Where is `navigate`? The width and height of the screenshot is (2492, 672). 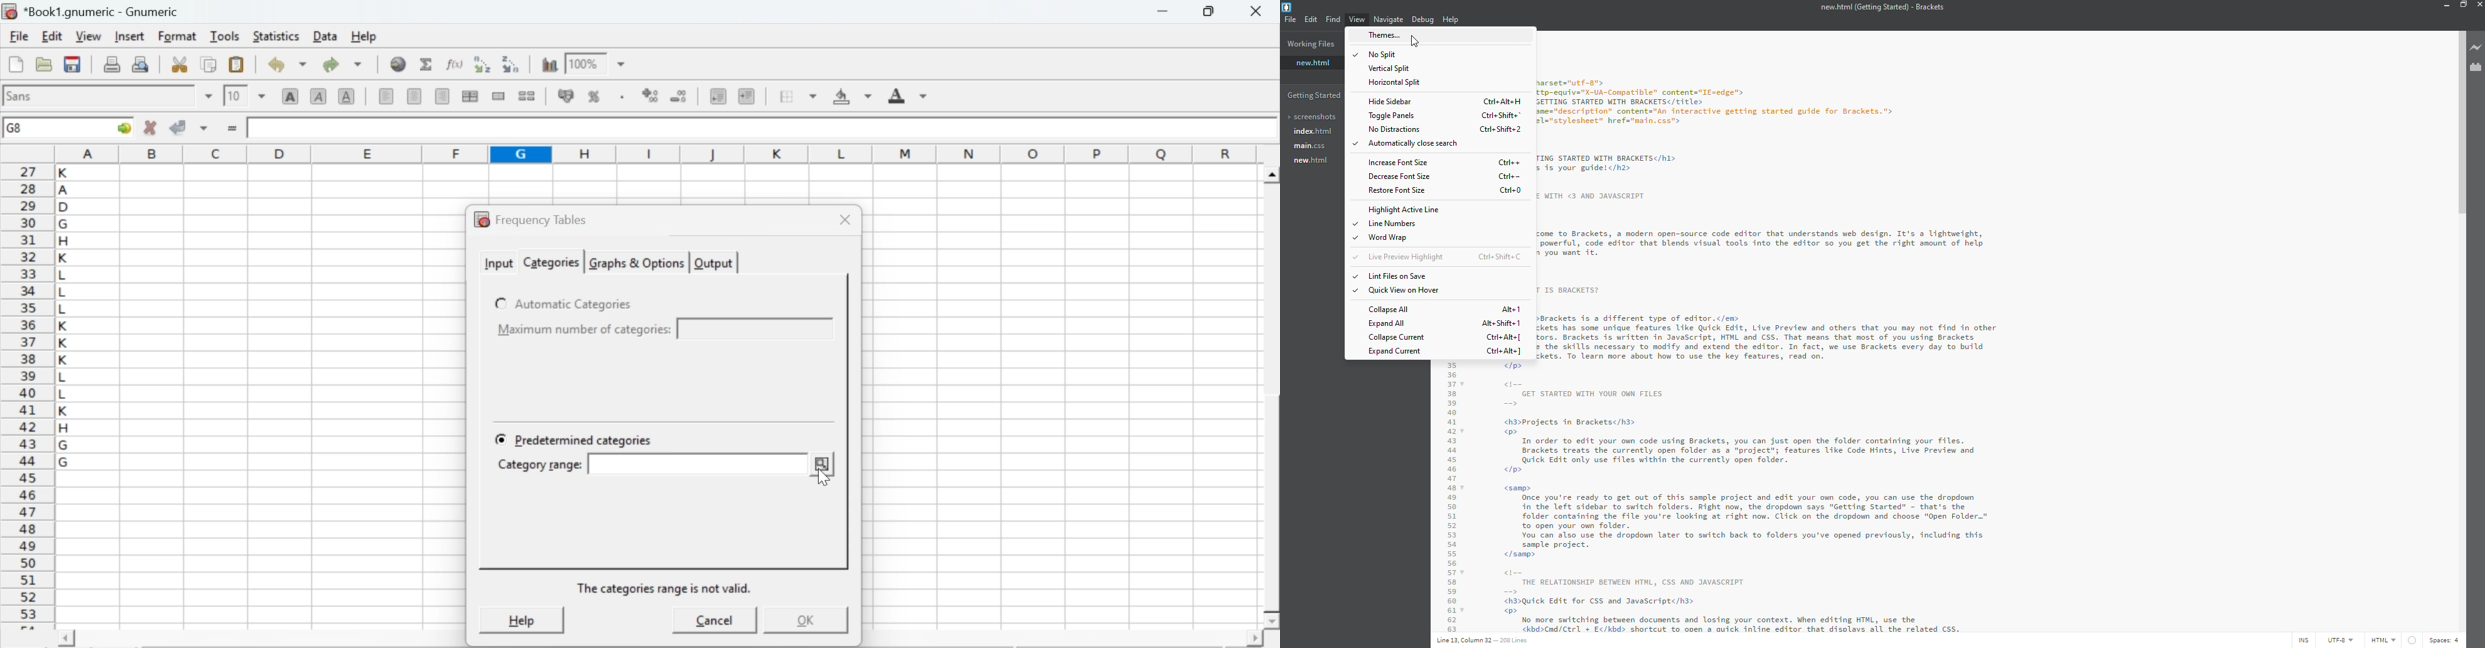 navigate is located at coordinates (1387, 19).